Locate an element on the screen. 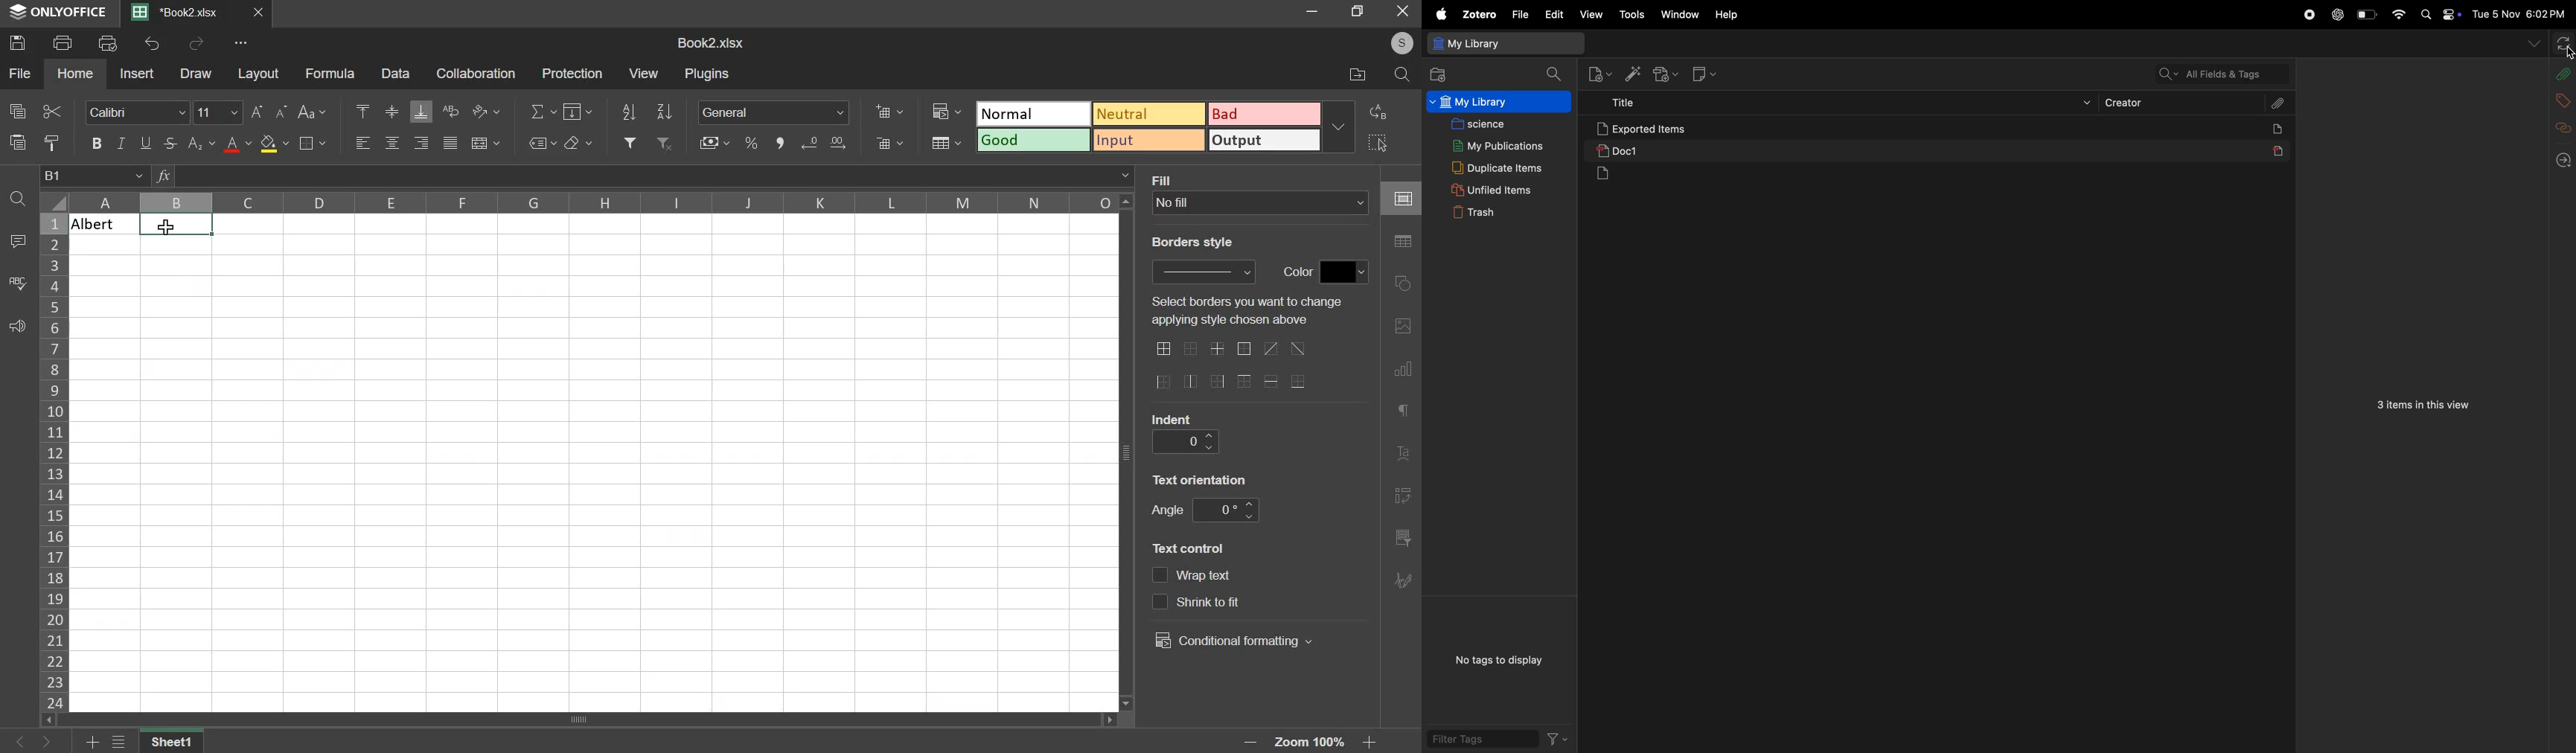 This screenshot has height=756, width=2576. comment is located at coordinates (21, 240).